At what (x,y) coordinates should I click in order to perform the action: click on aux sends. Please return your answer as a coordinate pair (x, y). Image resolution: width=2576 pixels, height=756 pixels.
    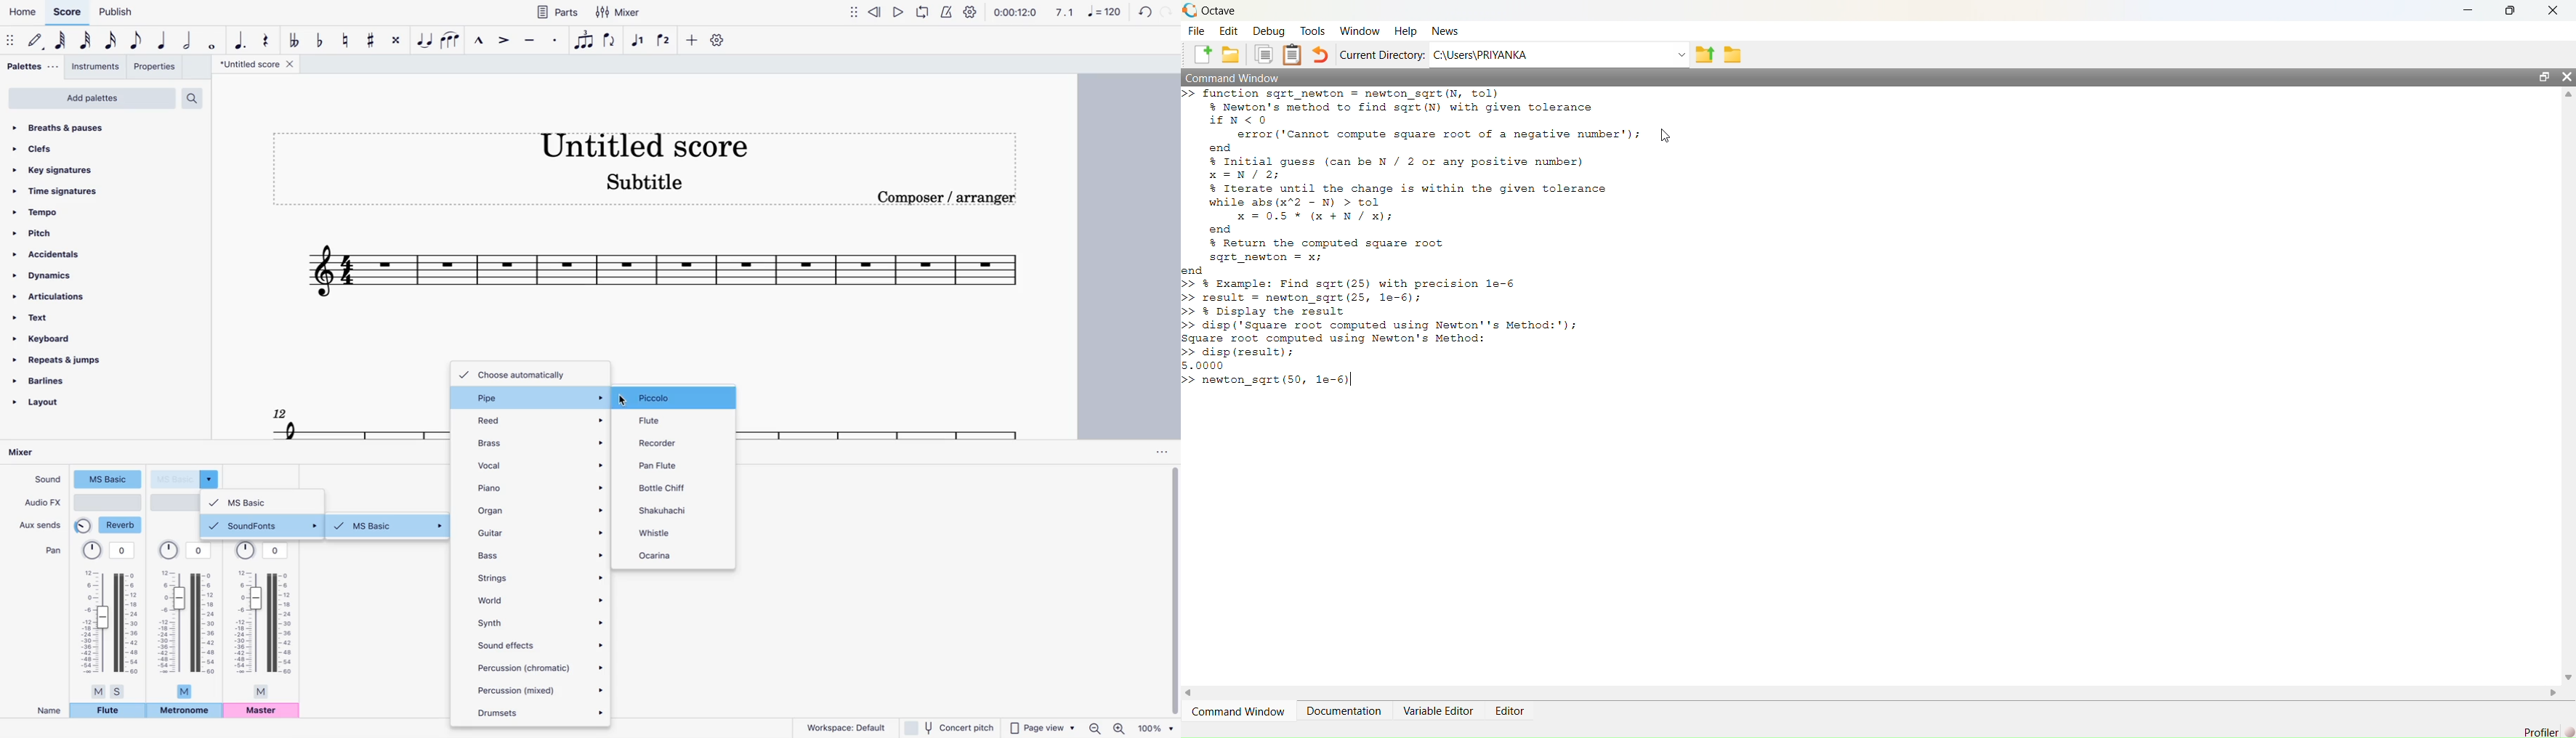
    Looking at the image, I should click on (42, 524).